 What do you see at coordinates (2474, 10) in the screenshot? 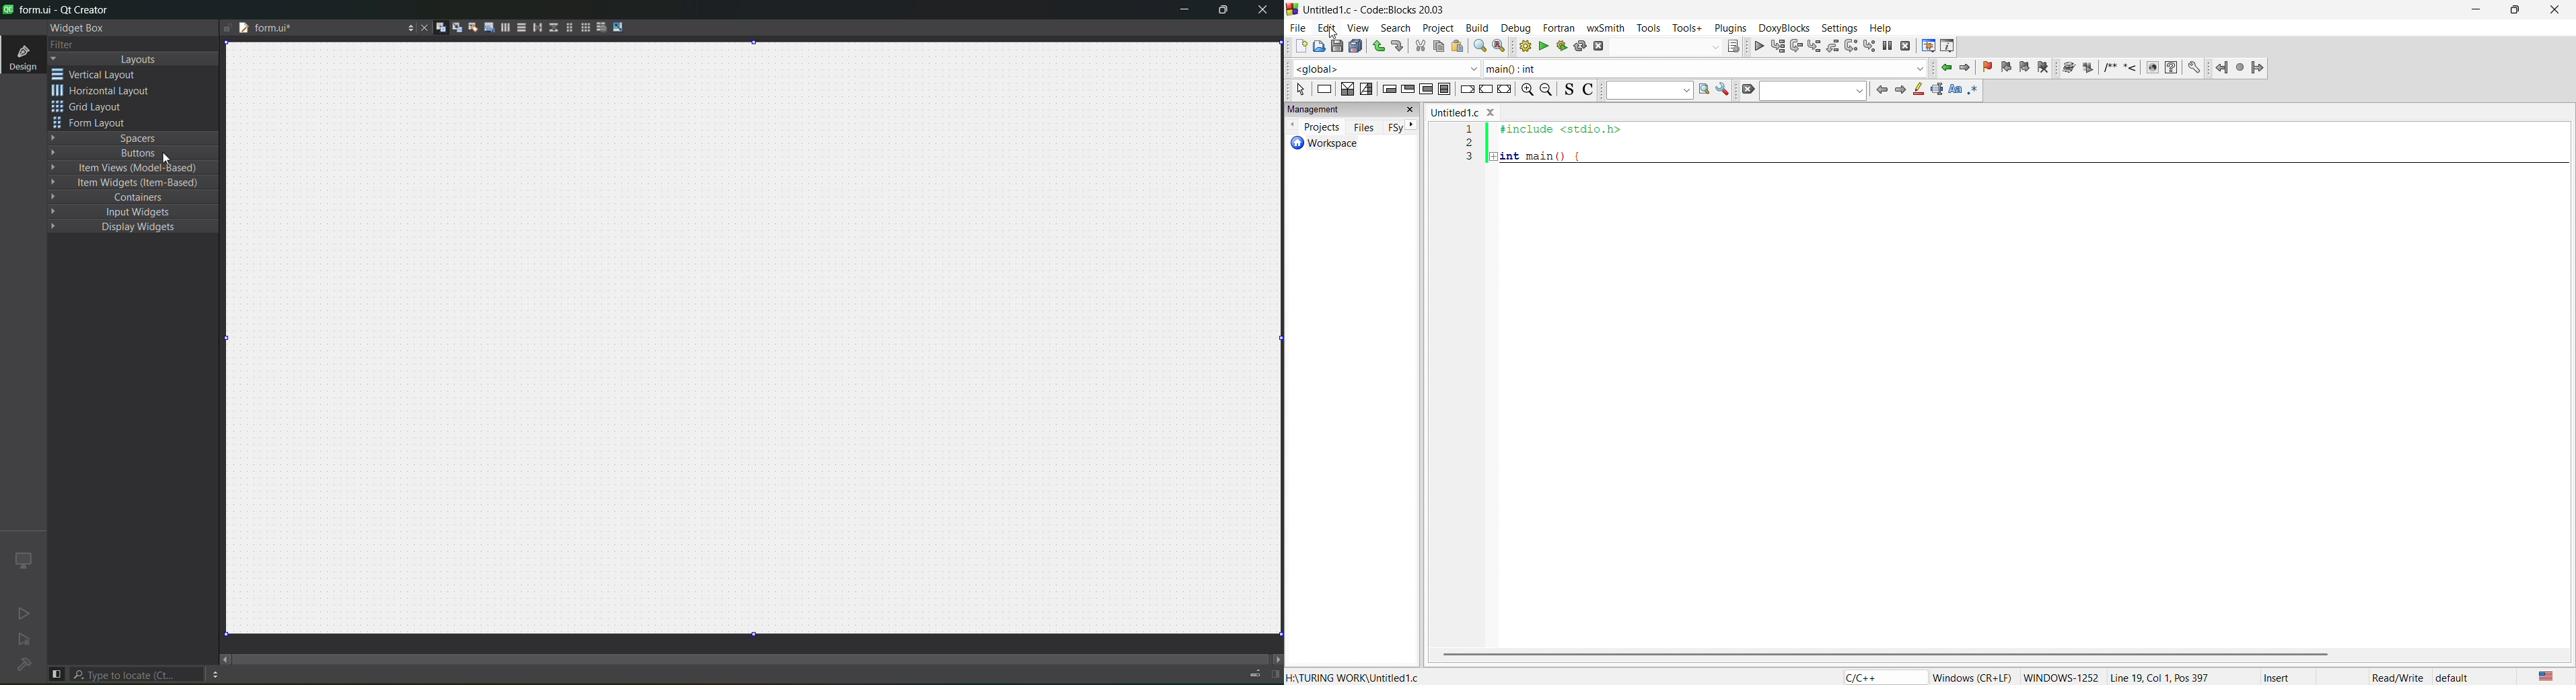
I see `minimize` at bounding box center [2474, 10].